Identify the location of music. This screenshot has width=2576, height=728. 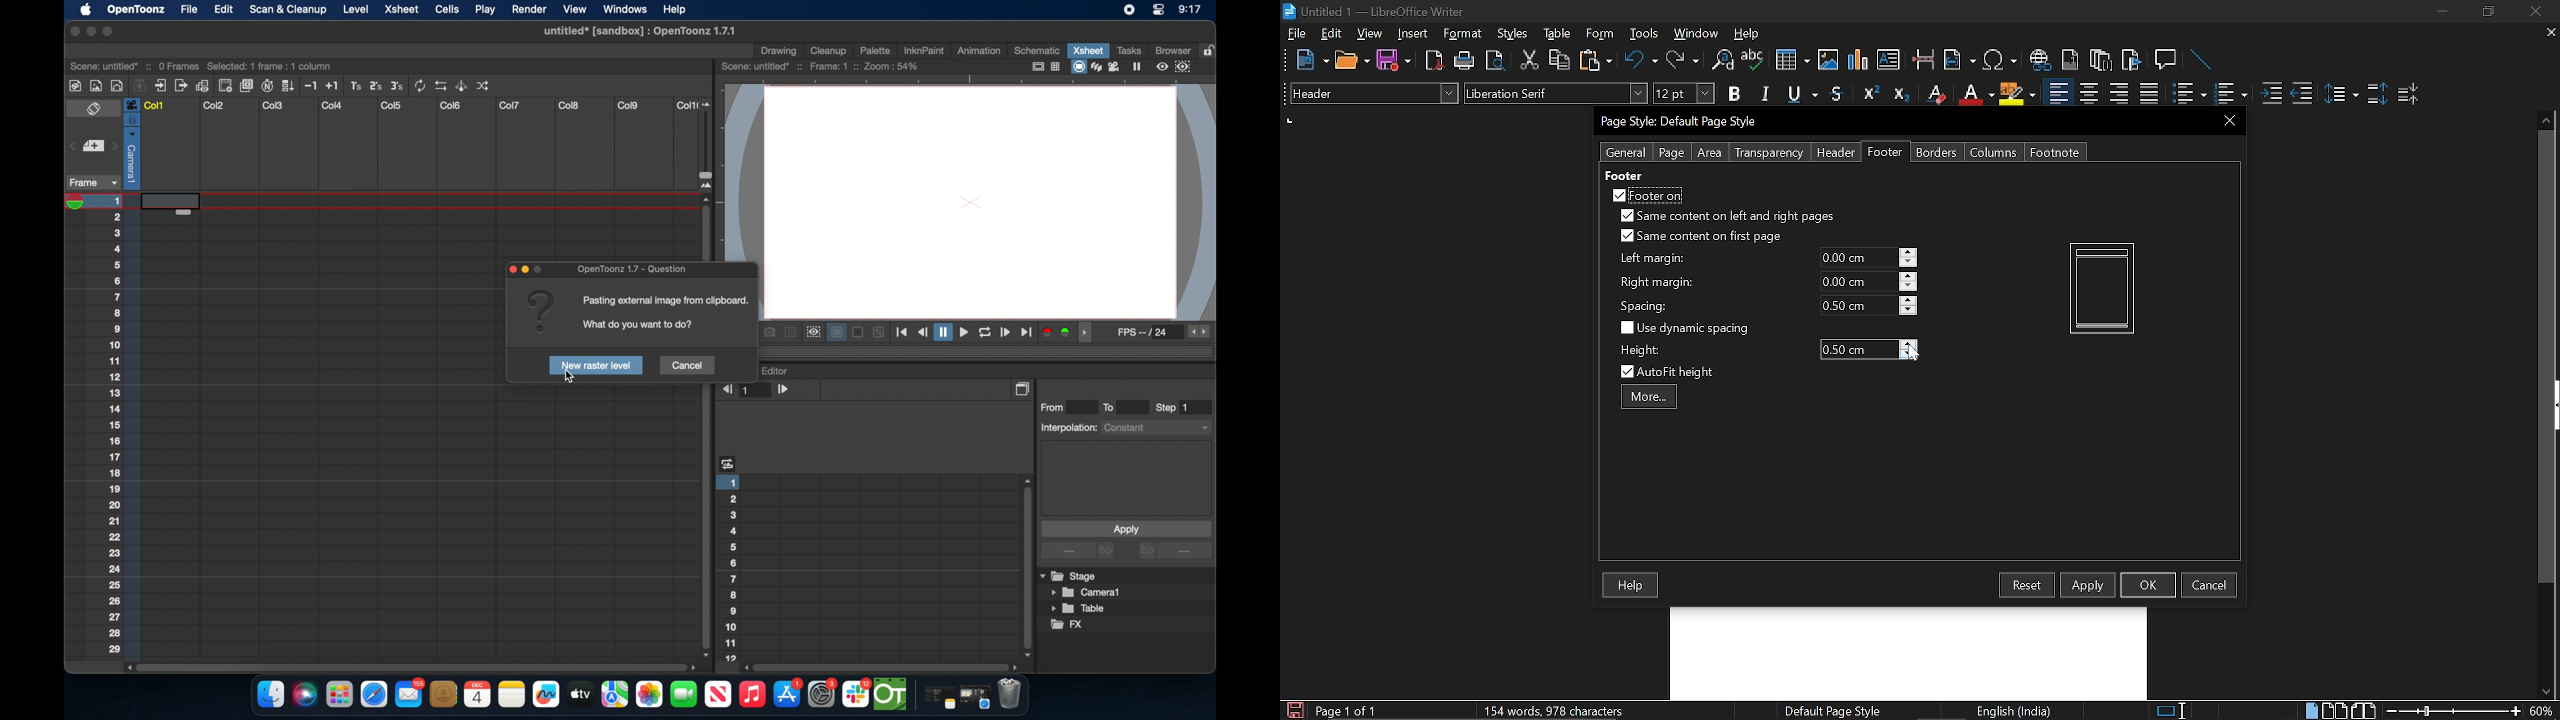
(751, 695).